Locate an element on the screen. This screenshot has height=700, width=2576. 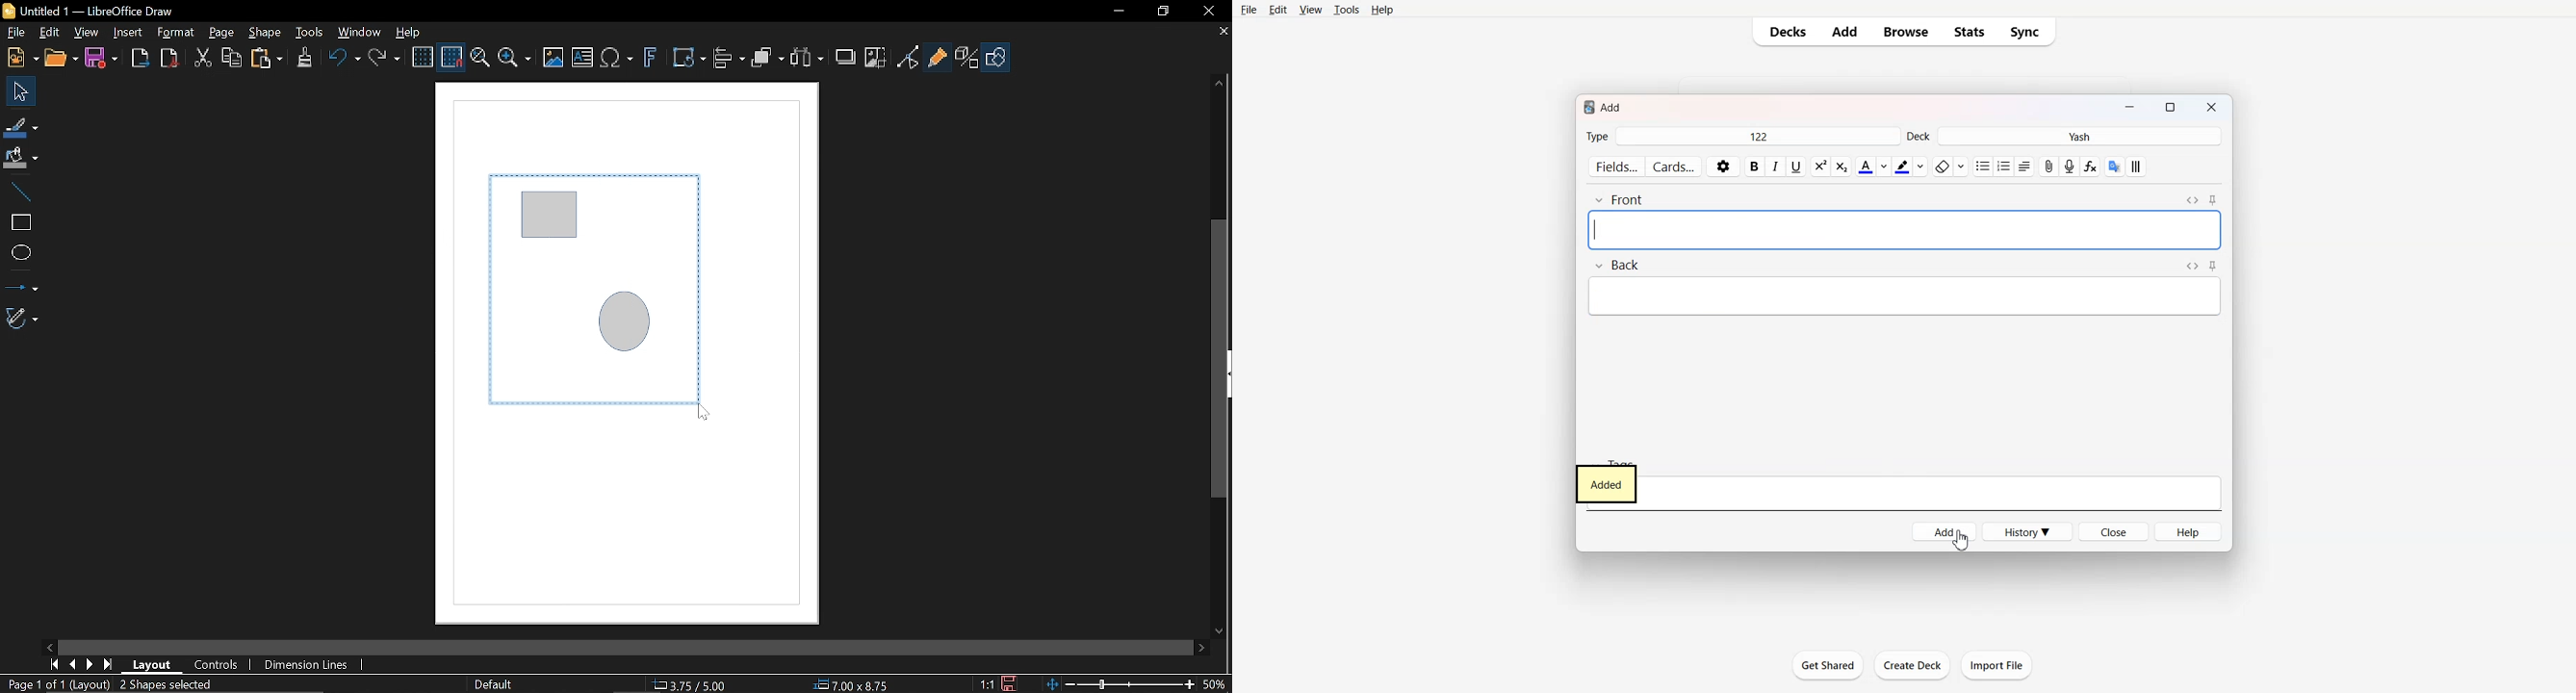
File is located at coordinates (1249, 10).